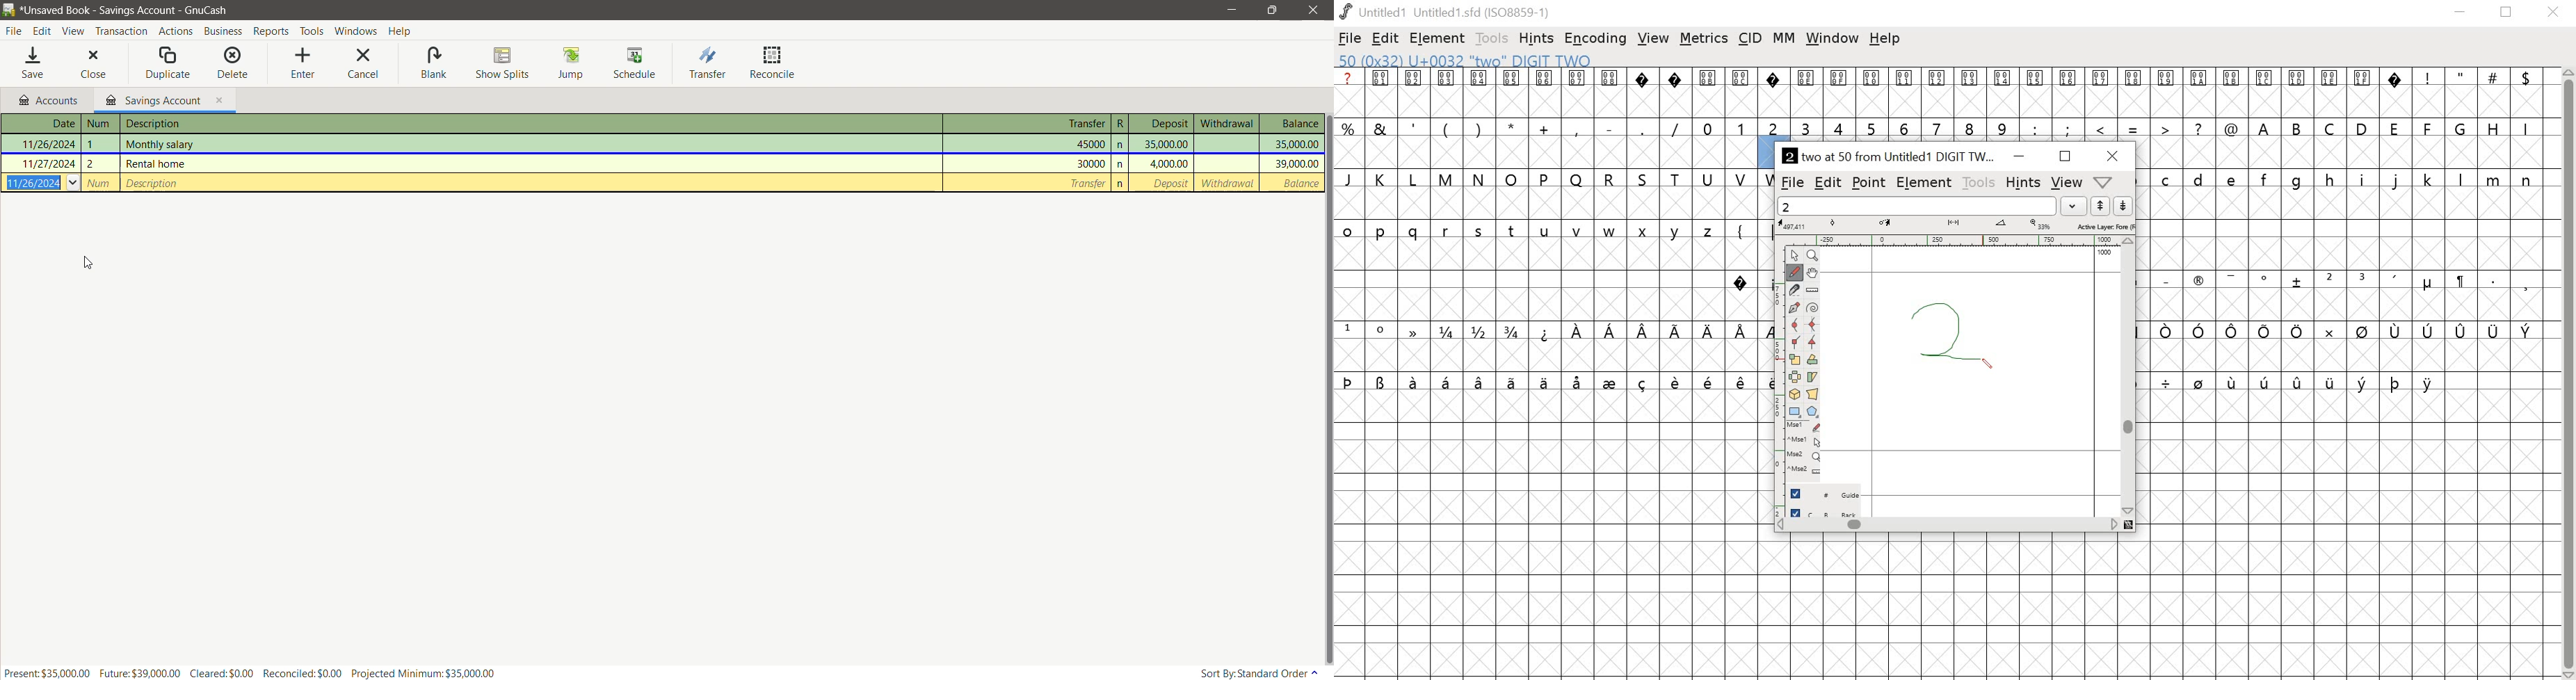 The height and width of the screenshot is (700, 2576). What do you see at coordinates (1885, 40) in the screenshot?
I see `help` at bounding box center [1885, 40].